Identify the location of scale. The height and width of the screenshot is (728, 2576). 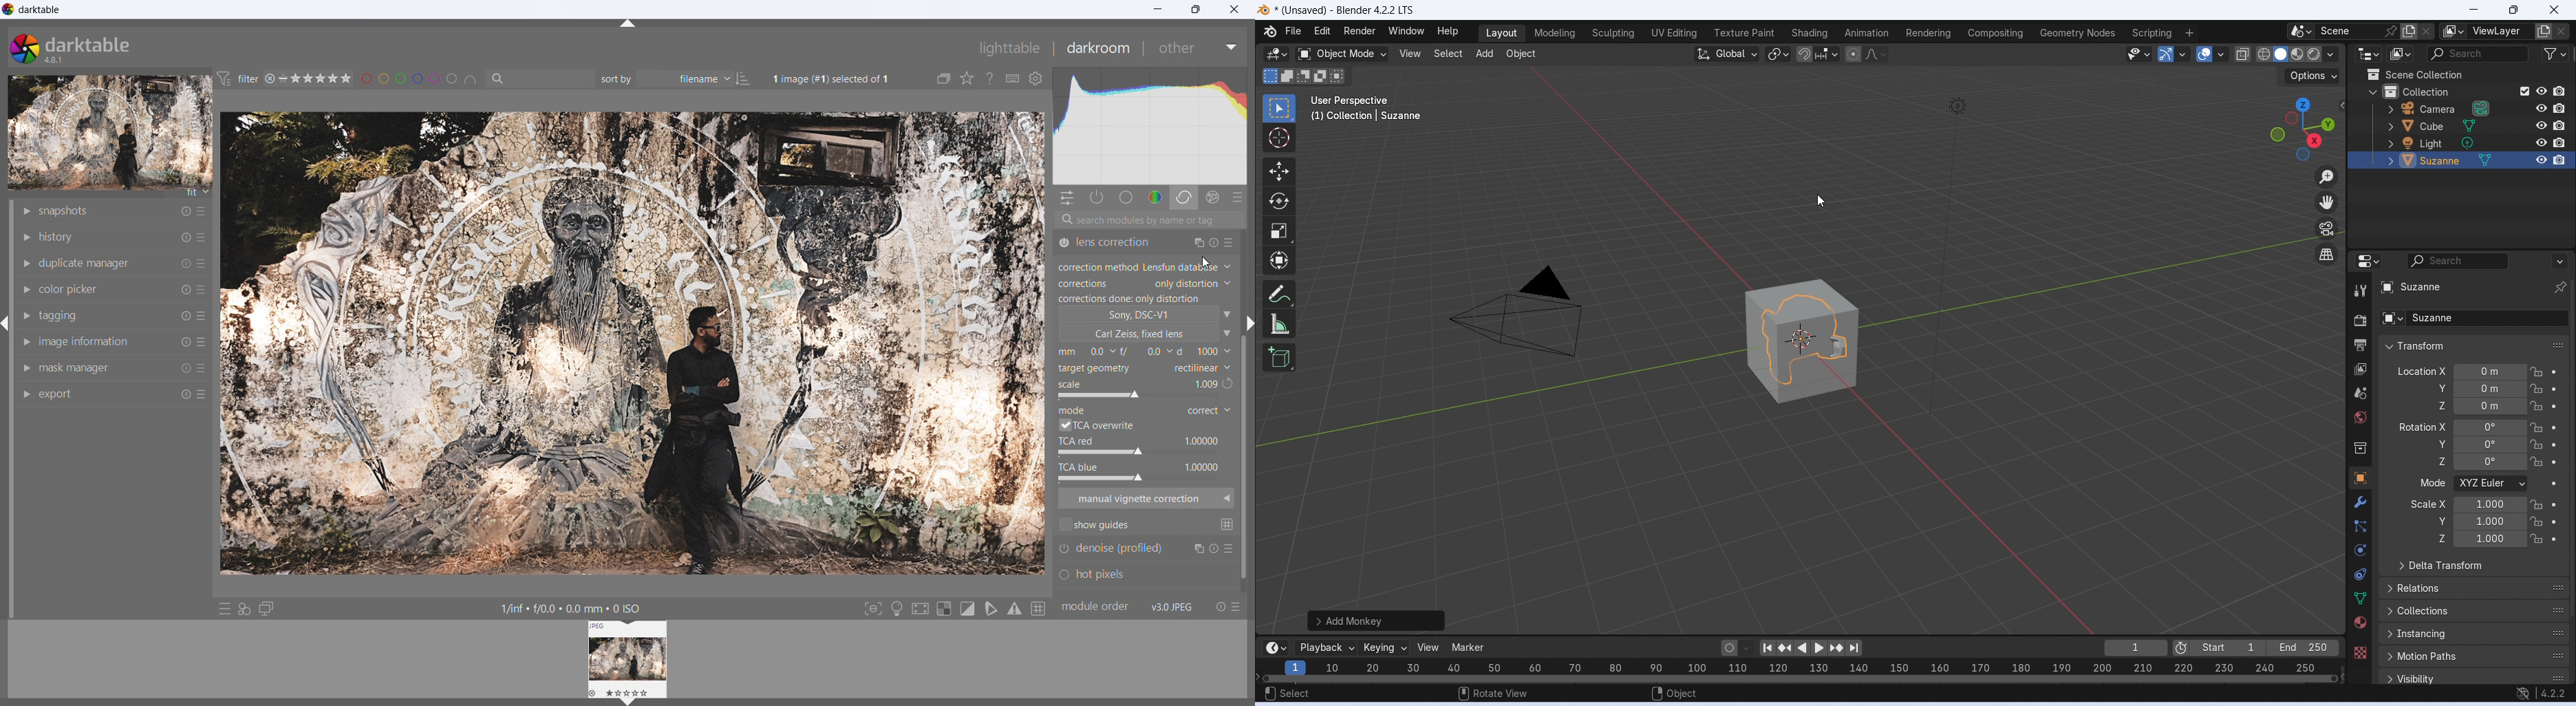
(1796, 670).